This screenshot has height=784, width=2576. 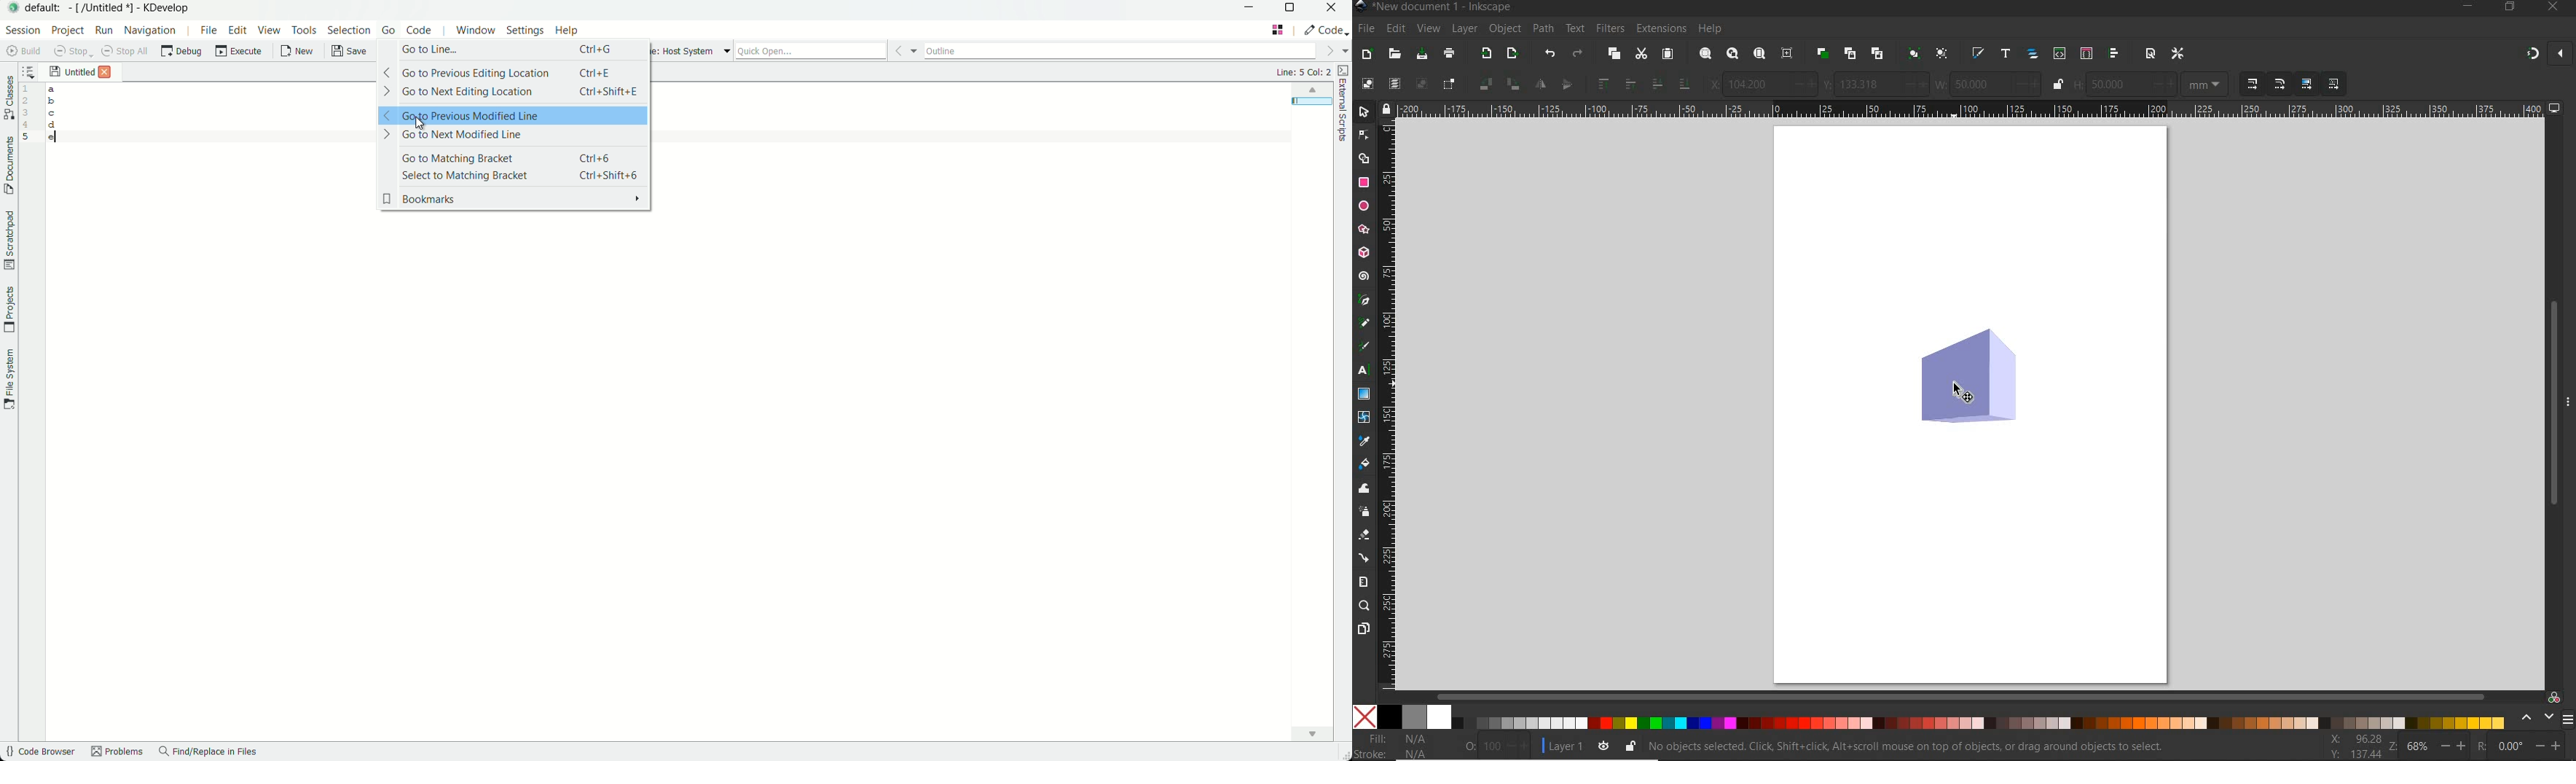 What do you see at coordinates (2114, 53) in the screenshot?
I see `open align and distribute` at bounding box center [2114, 53].